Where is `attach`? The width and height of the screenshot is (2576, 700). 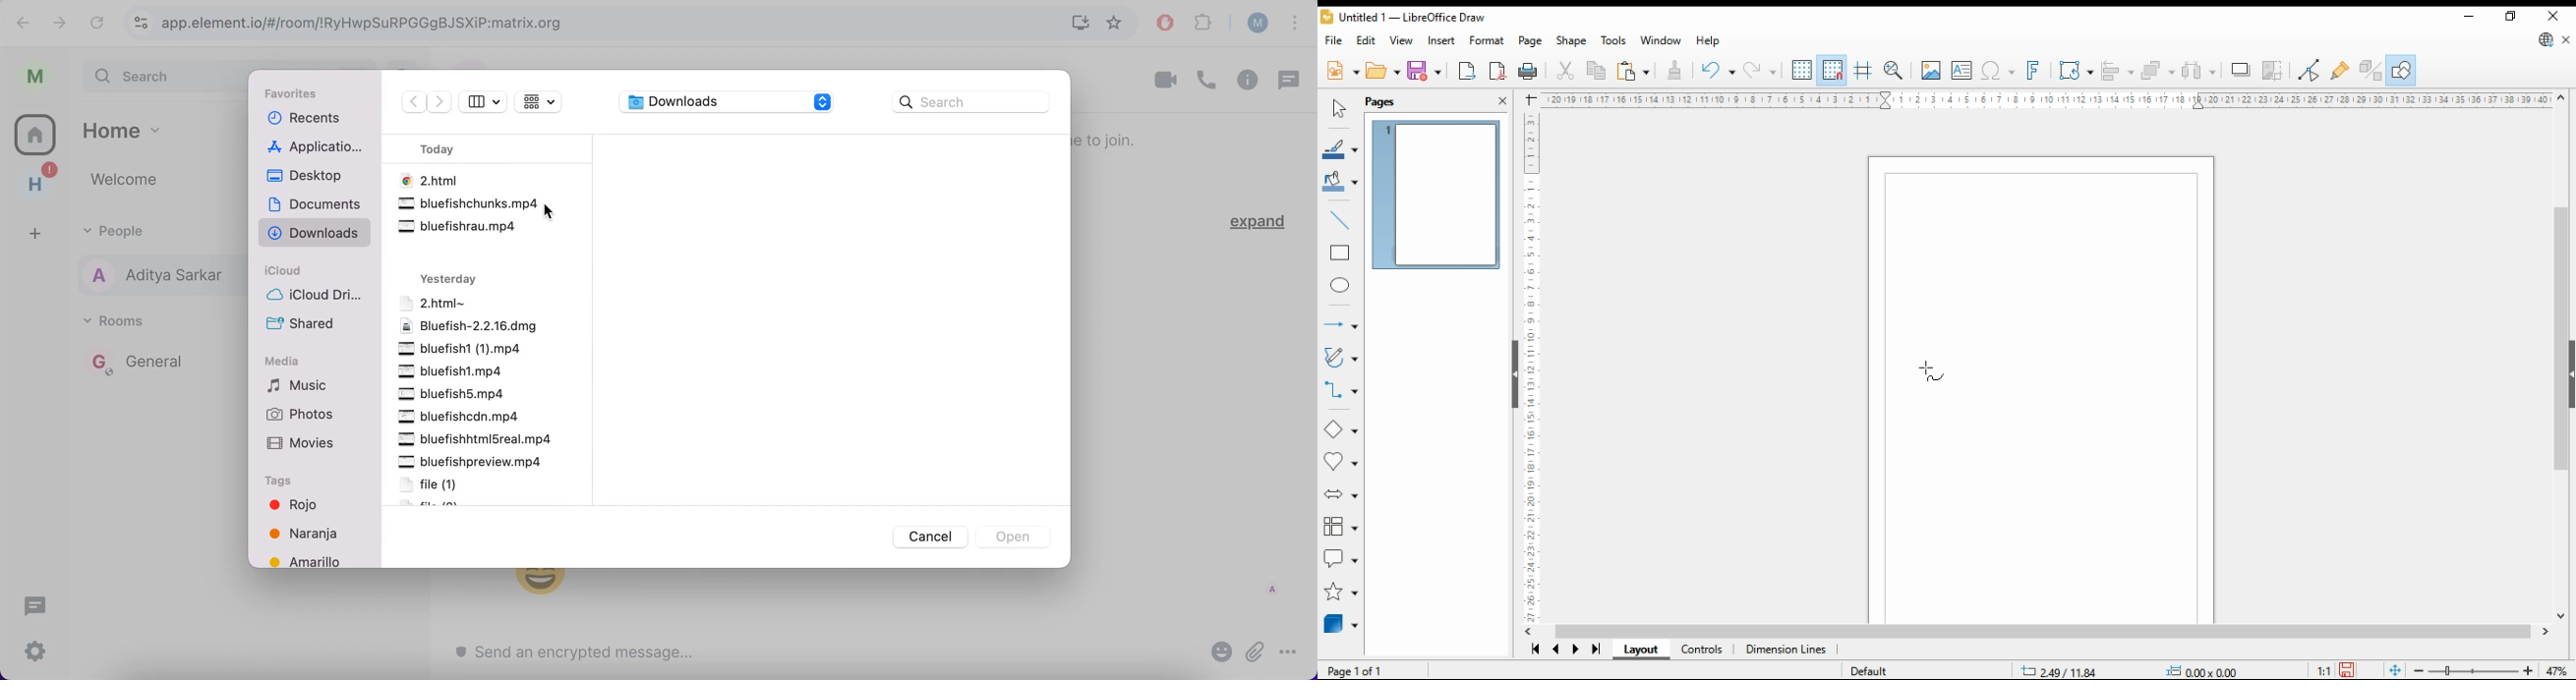 attach is located at coordinates (1255, 654).